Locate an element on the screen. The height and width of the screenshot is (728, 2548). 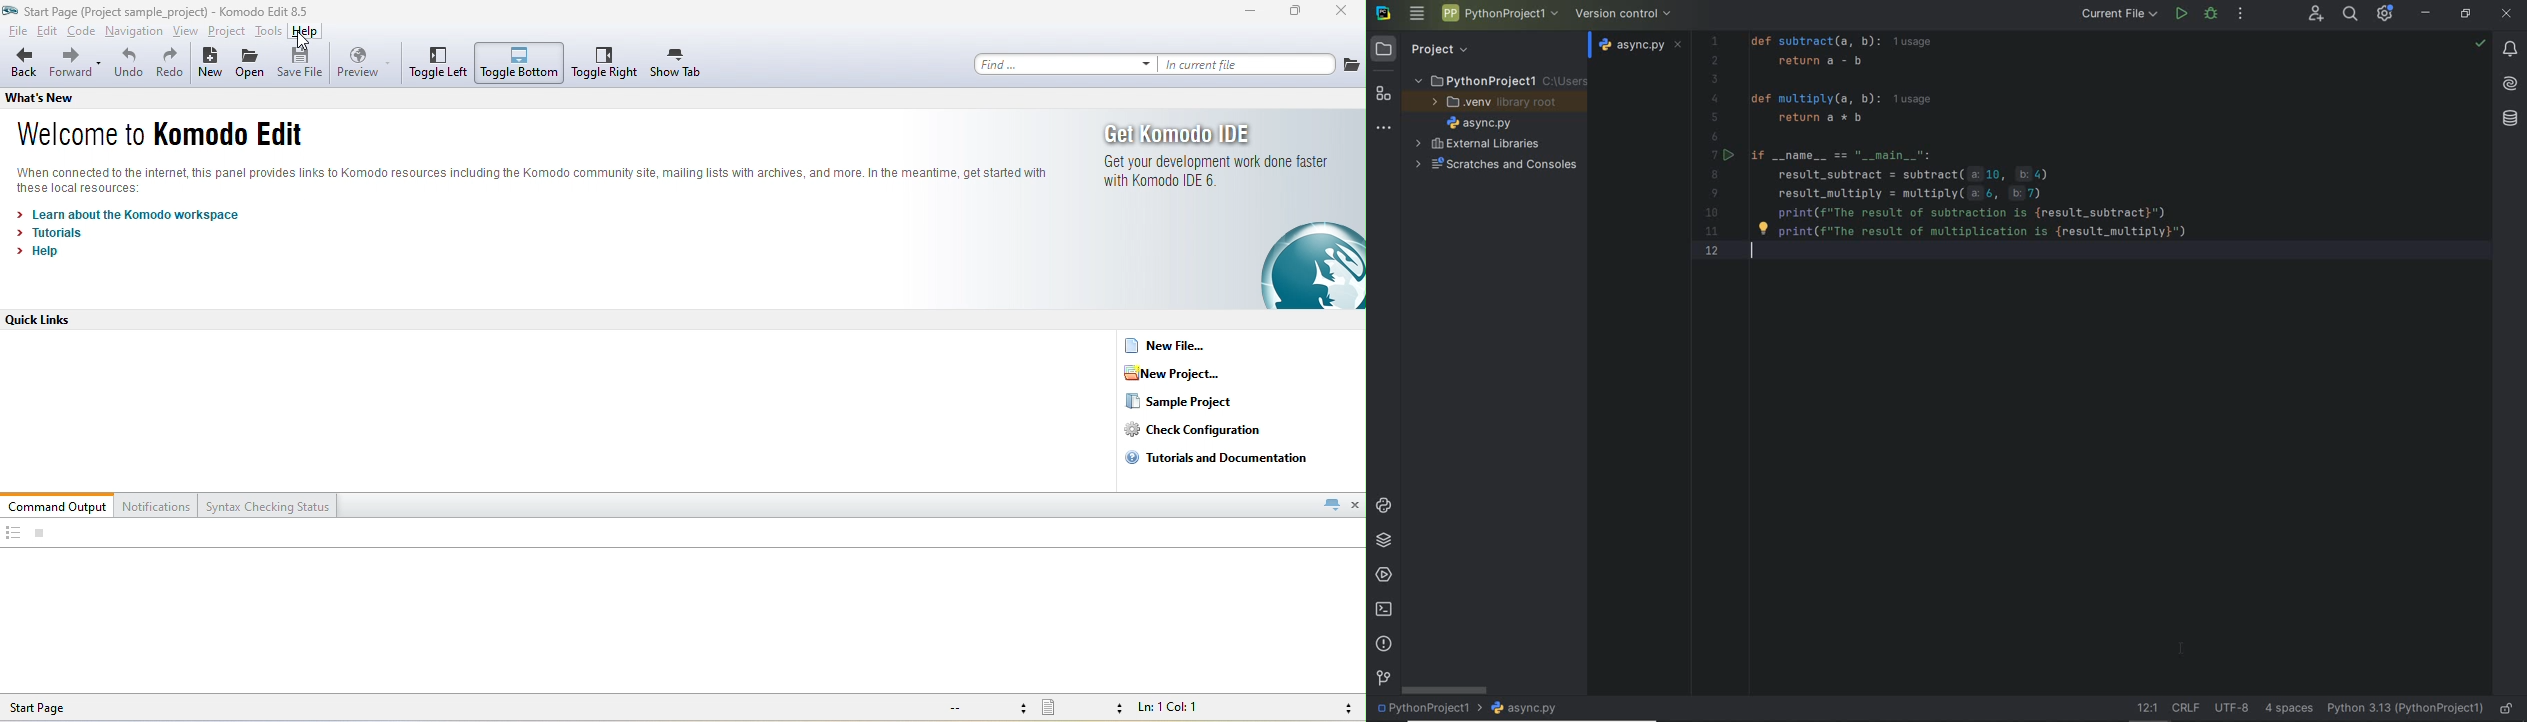
current interpreter is located at coordinates (2405, 708).